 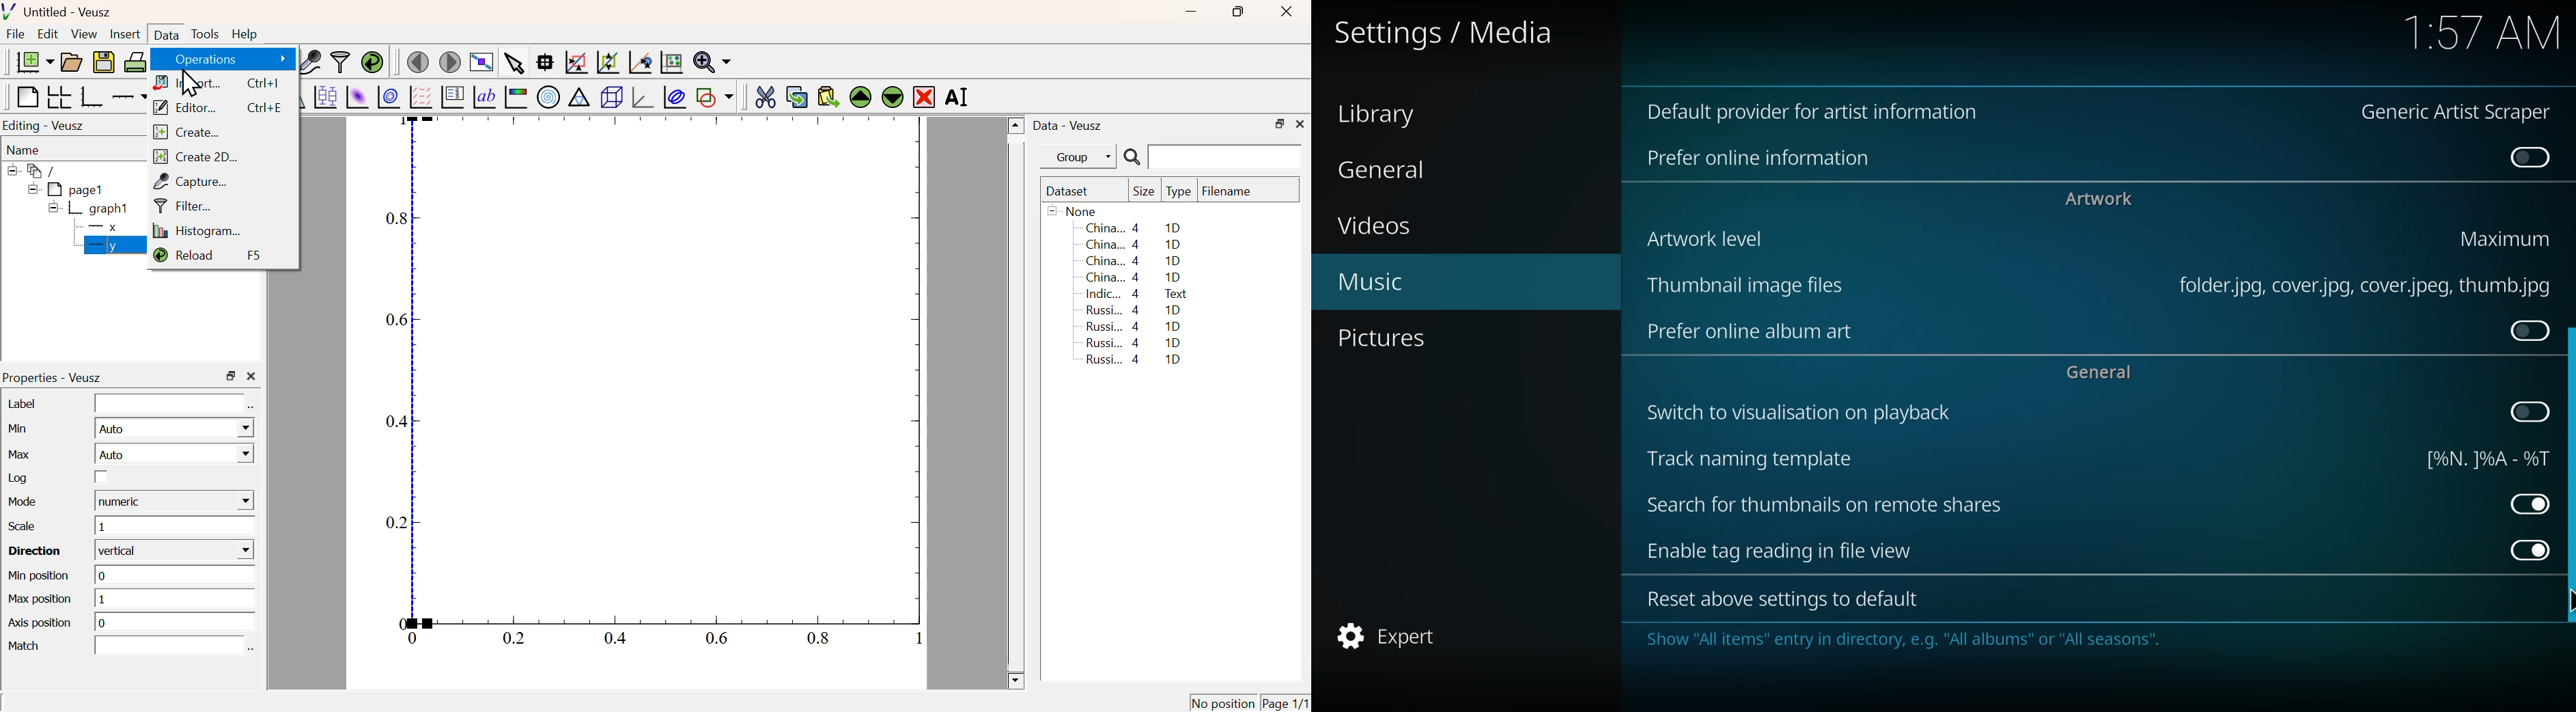 What do you see at coordinates (575, 62) in the screenshot?
I see `Draw rectangle to zoom graph axis` at bounding box center [575, 62].